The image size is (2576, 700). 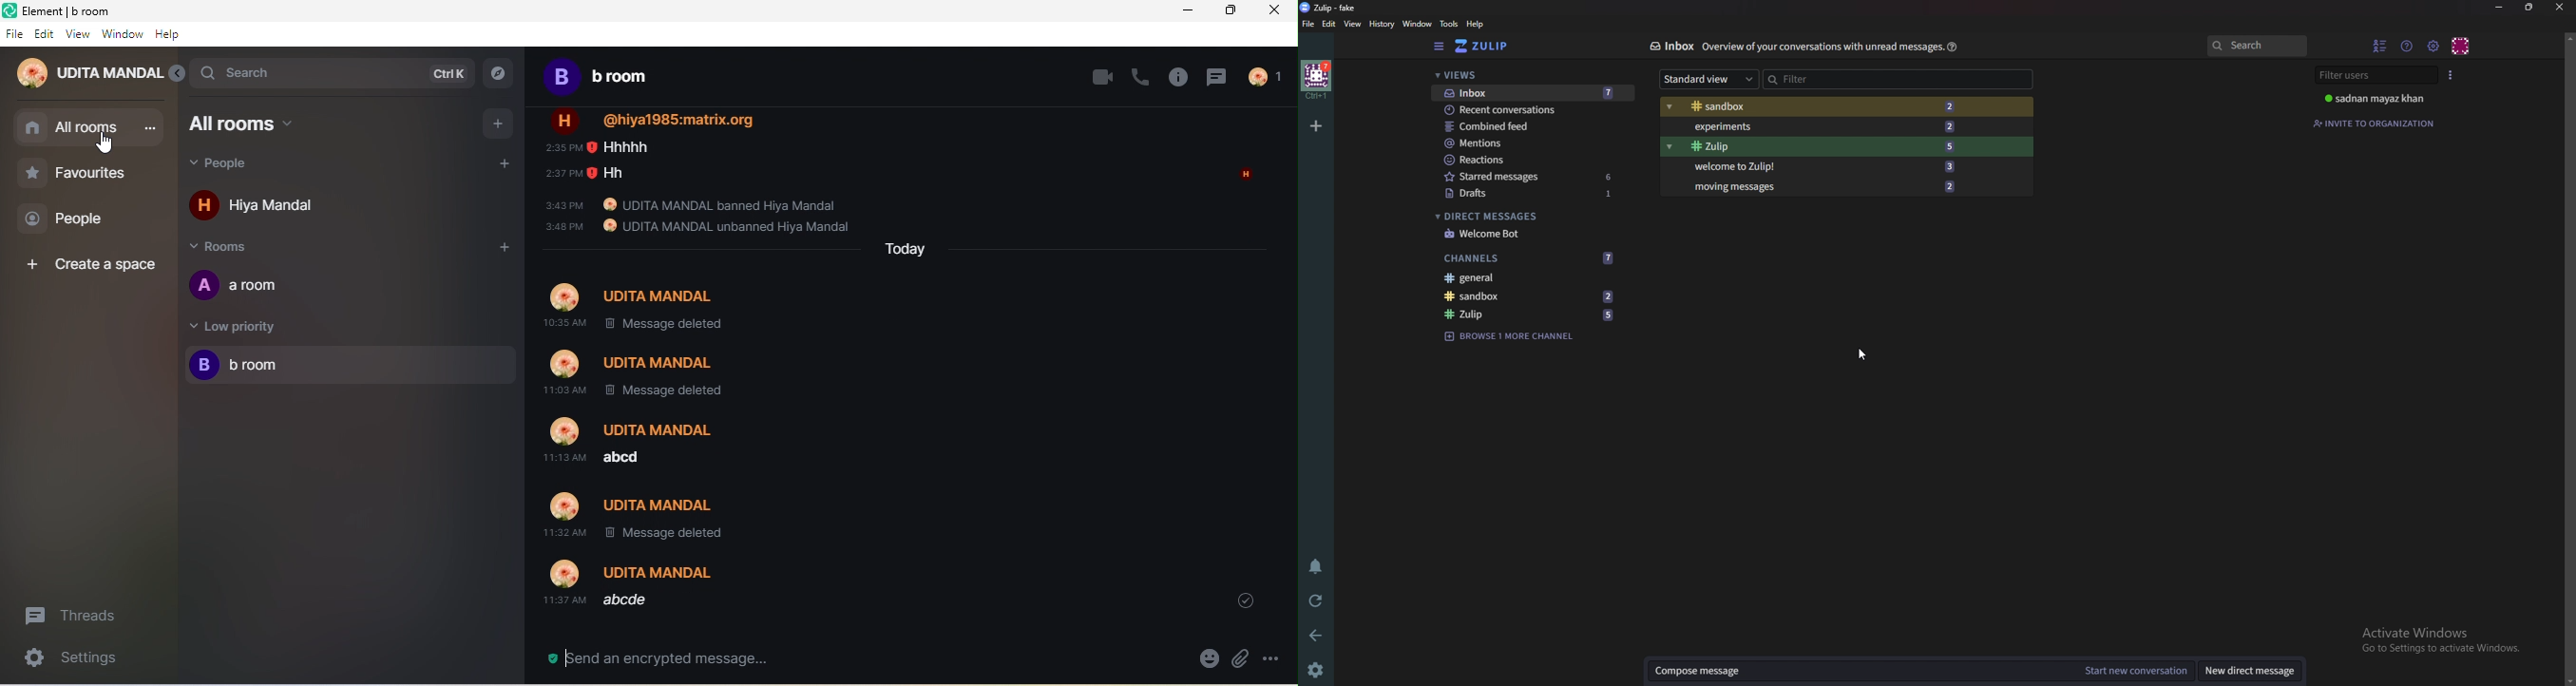 What do you see at coordinates (1318, 669) in the screenshot?
I see `settings` at bounding box center [1318, 669].